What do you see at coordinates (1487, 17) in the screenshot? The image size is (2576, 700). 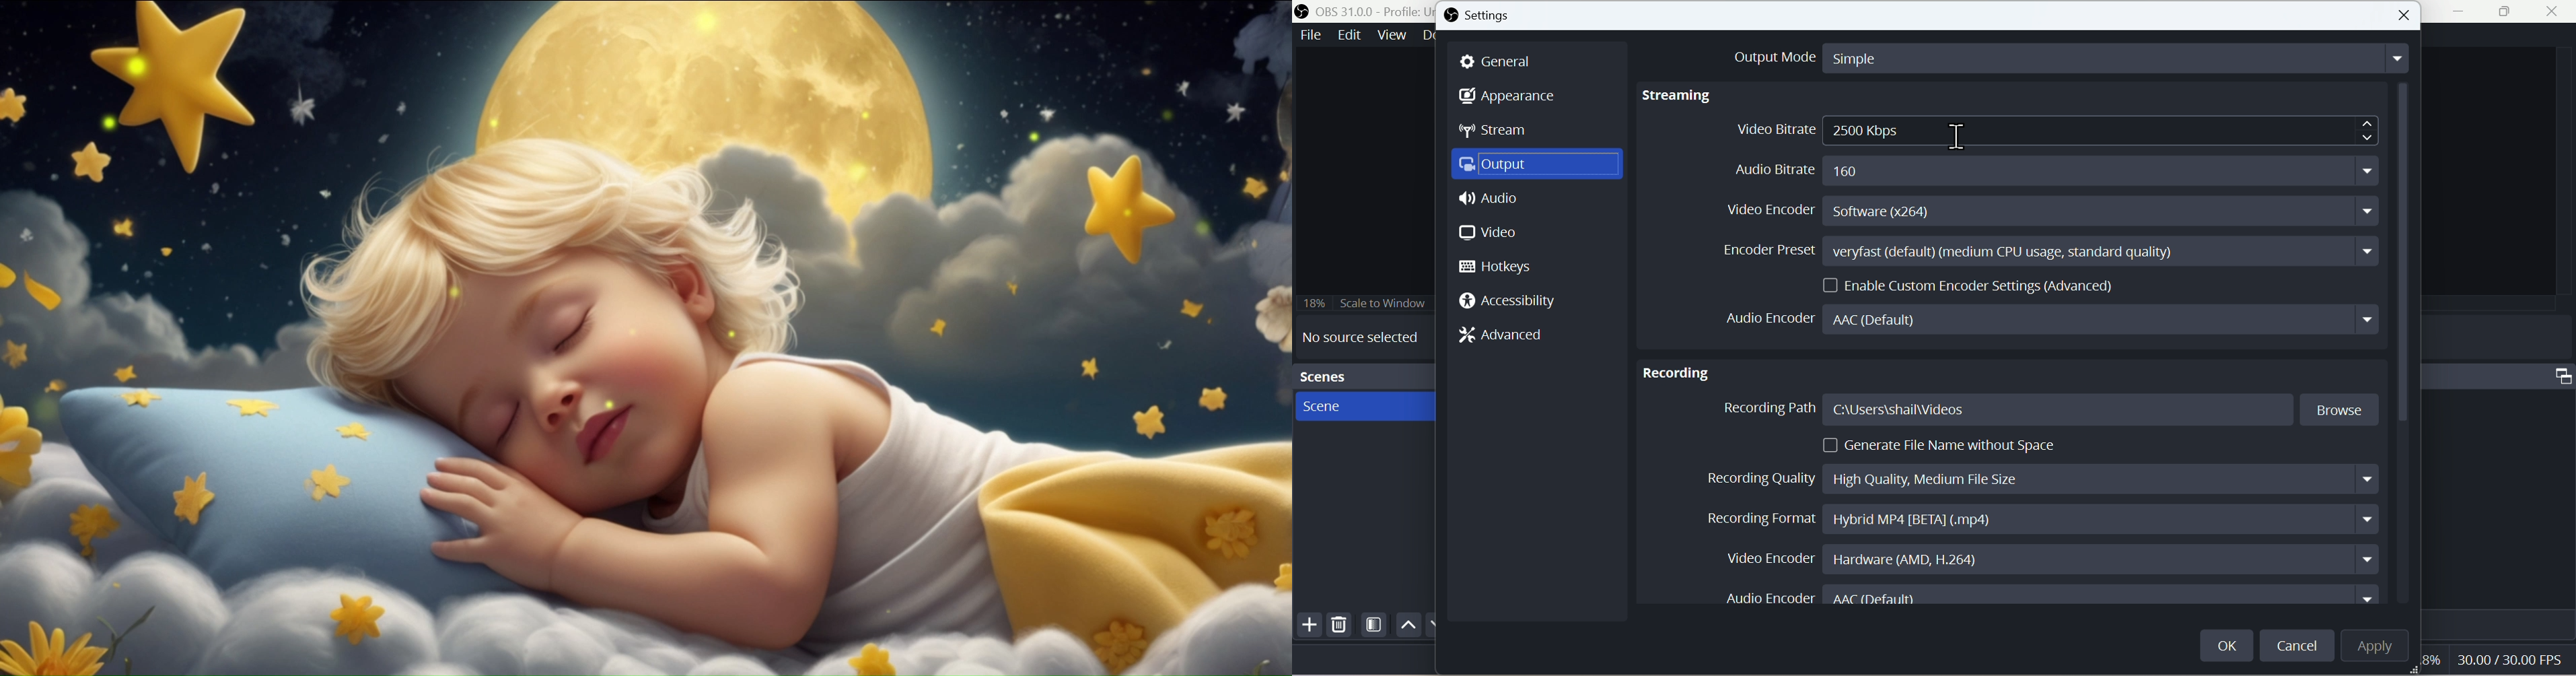 I see `Settings` at bounding box center [1487, 17].